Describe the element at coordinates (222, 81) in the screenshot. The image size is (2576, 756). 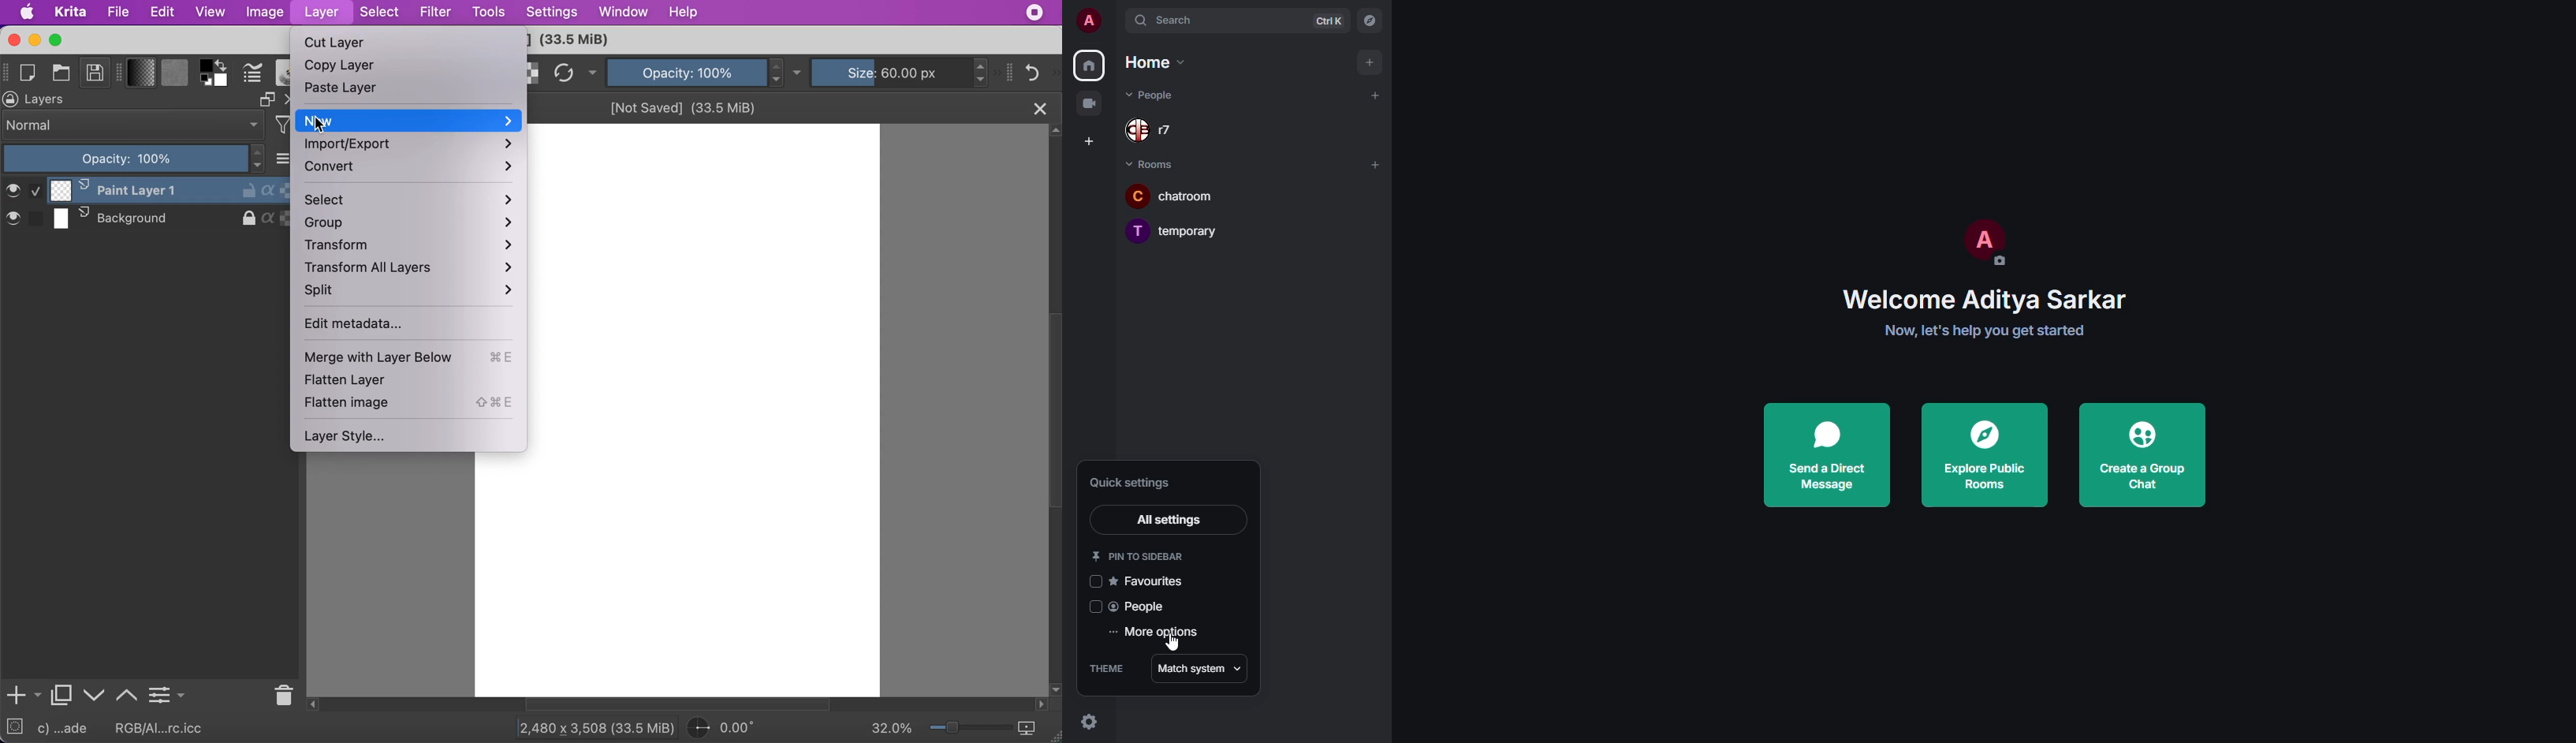
I see `background color selector` at that location.